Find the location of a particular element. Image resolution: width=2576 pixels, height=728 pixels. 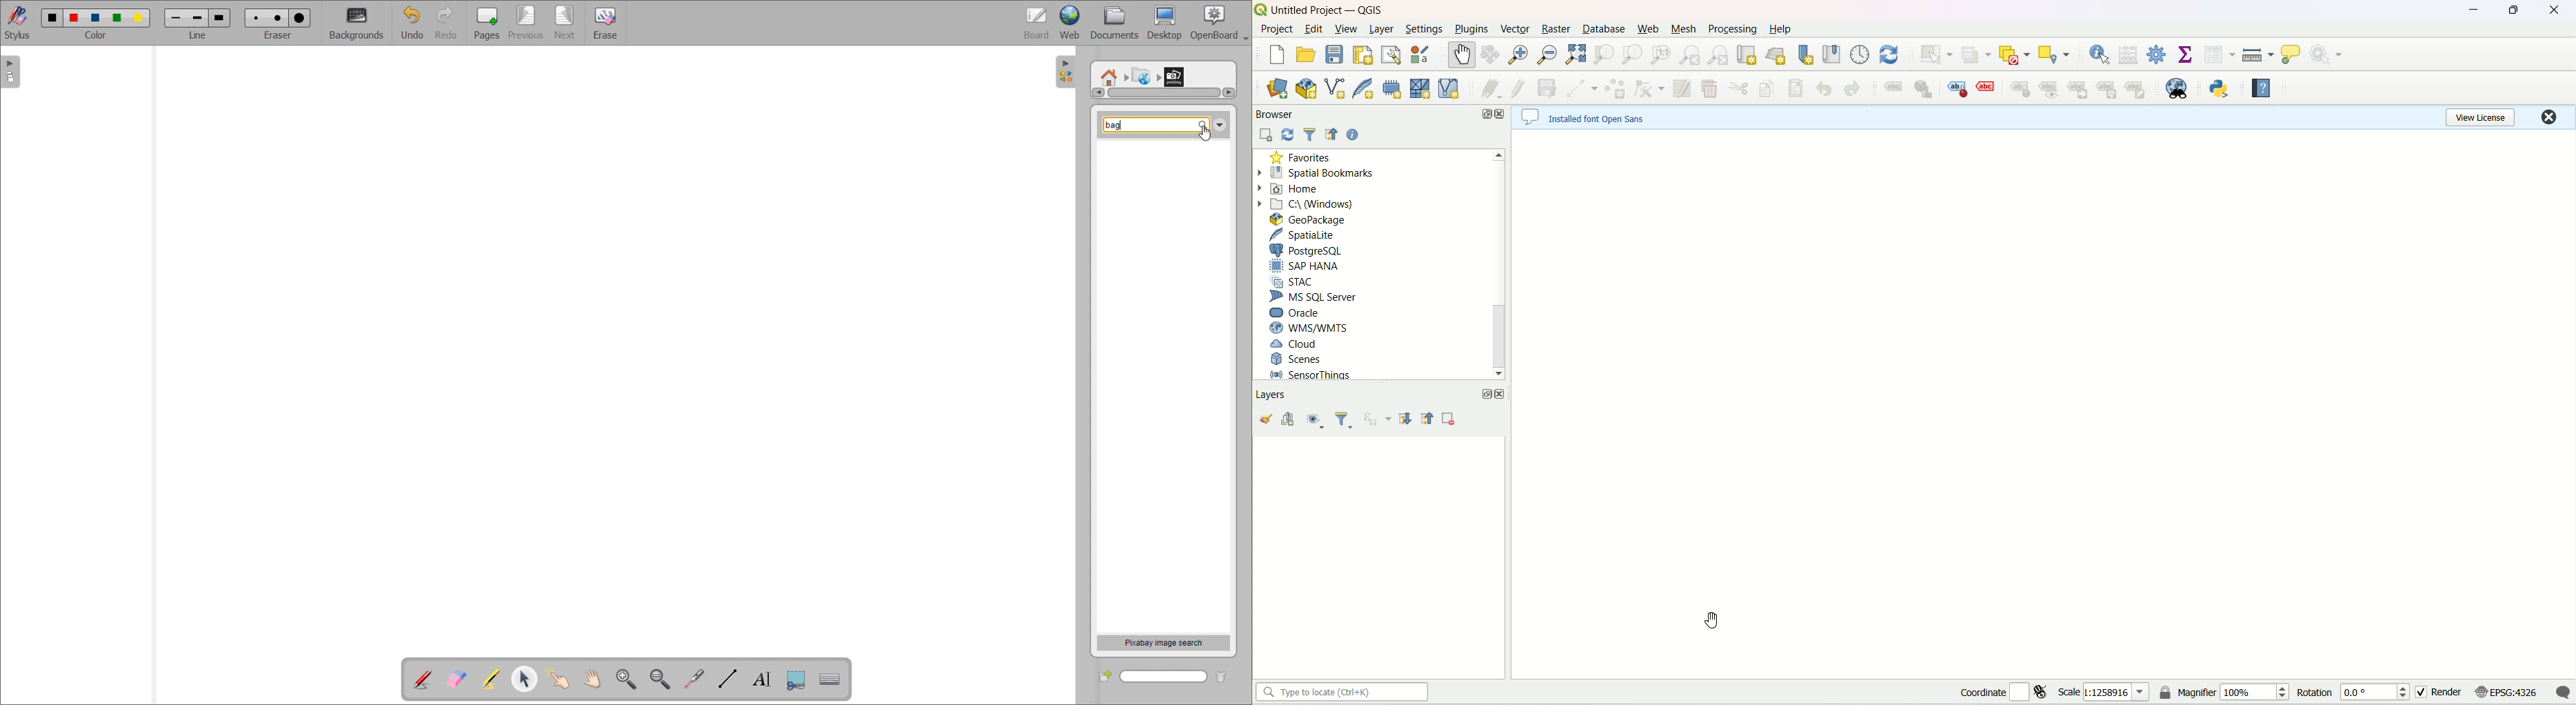

new temporary scratch layer is located at coordinates (1391, 88).